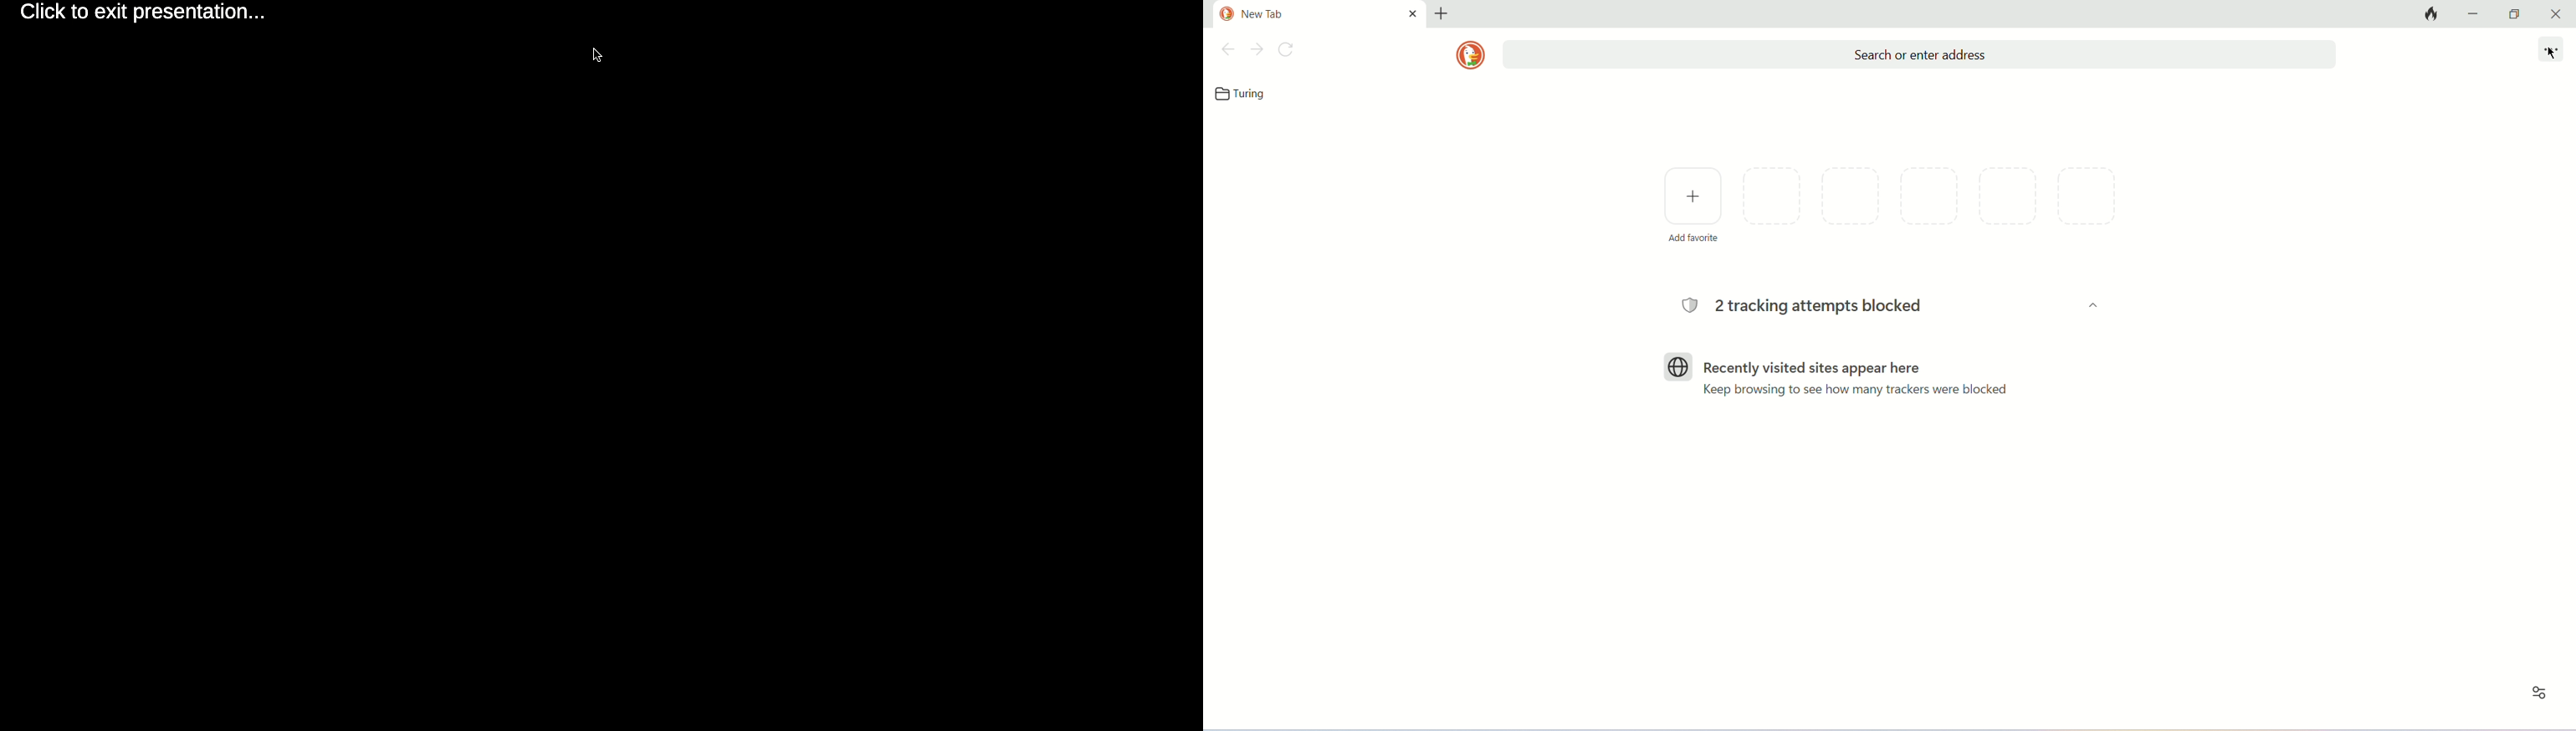 This screenshot has width=2576, height=756. What do you see at coordinates (1227, 49) in the screenshot?
I see `previous` at bounding box center [1227, 49].